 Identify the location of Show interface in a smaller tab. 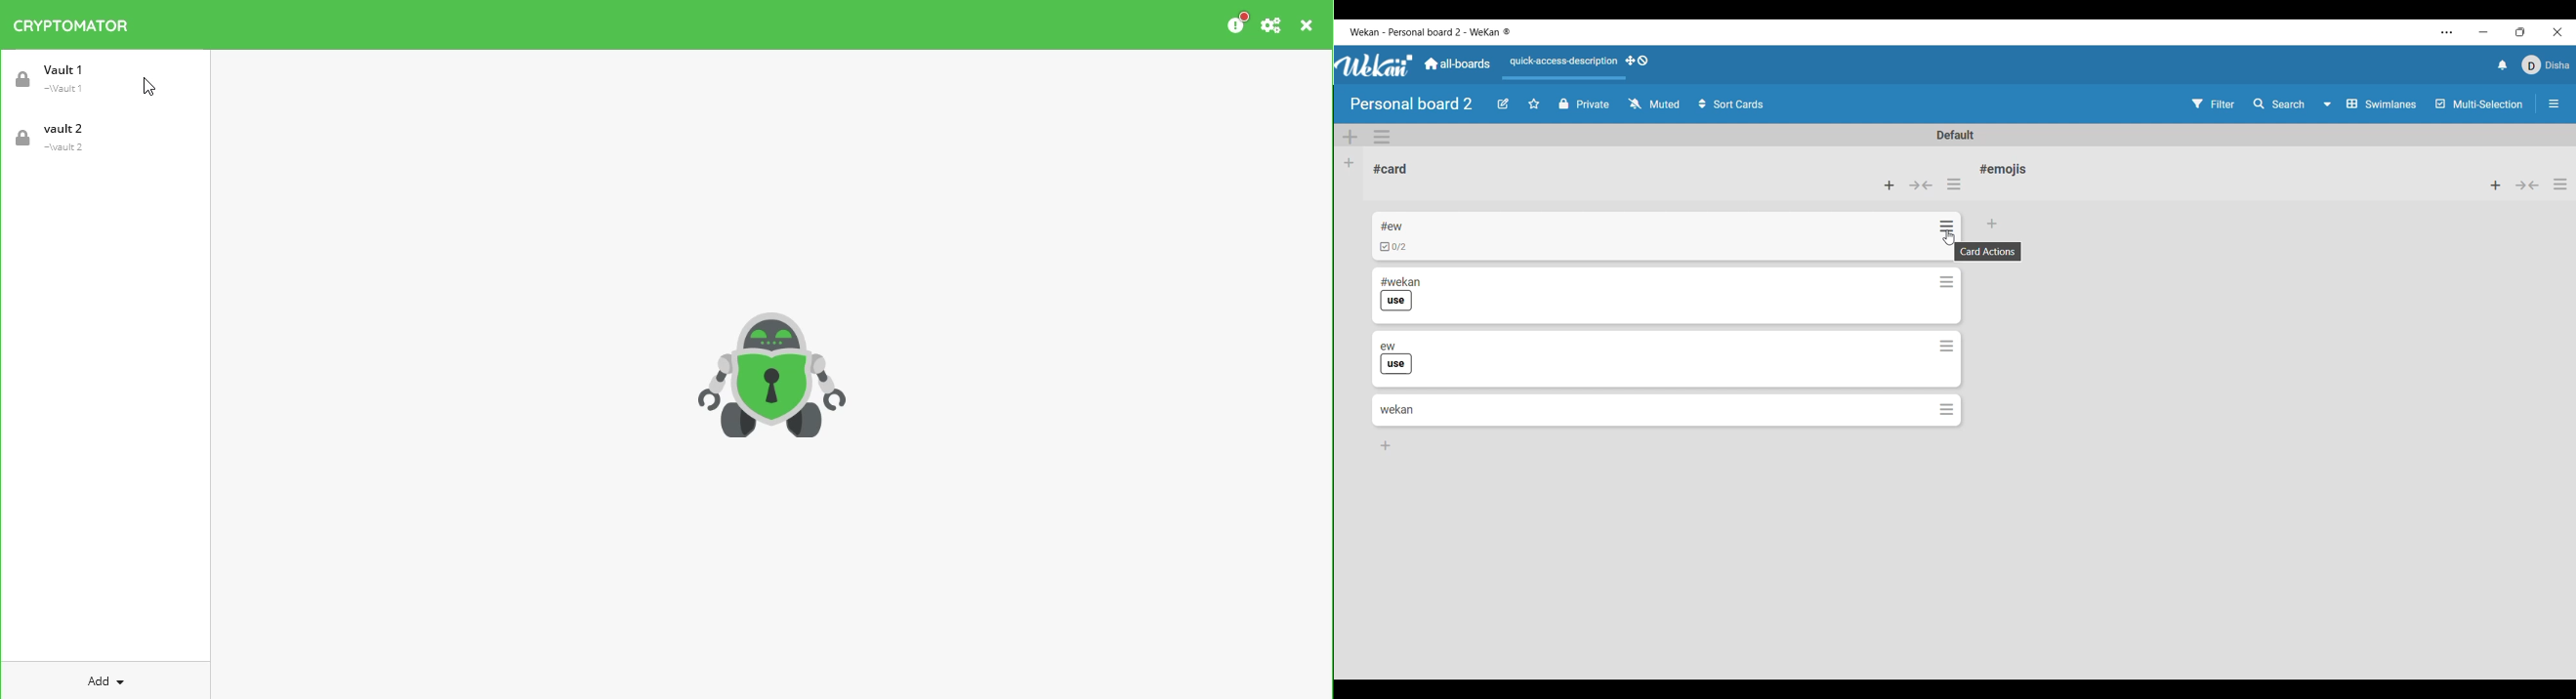
(2521, 32).